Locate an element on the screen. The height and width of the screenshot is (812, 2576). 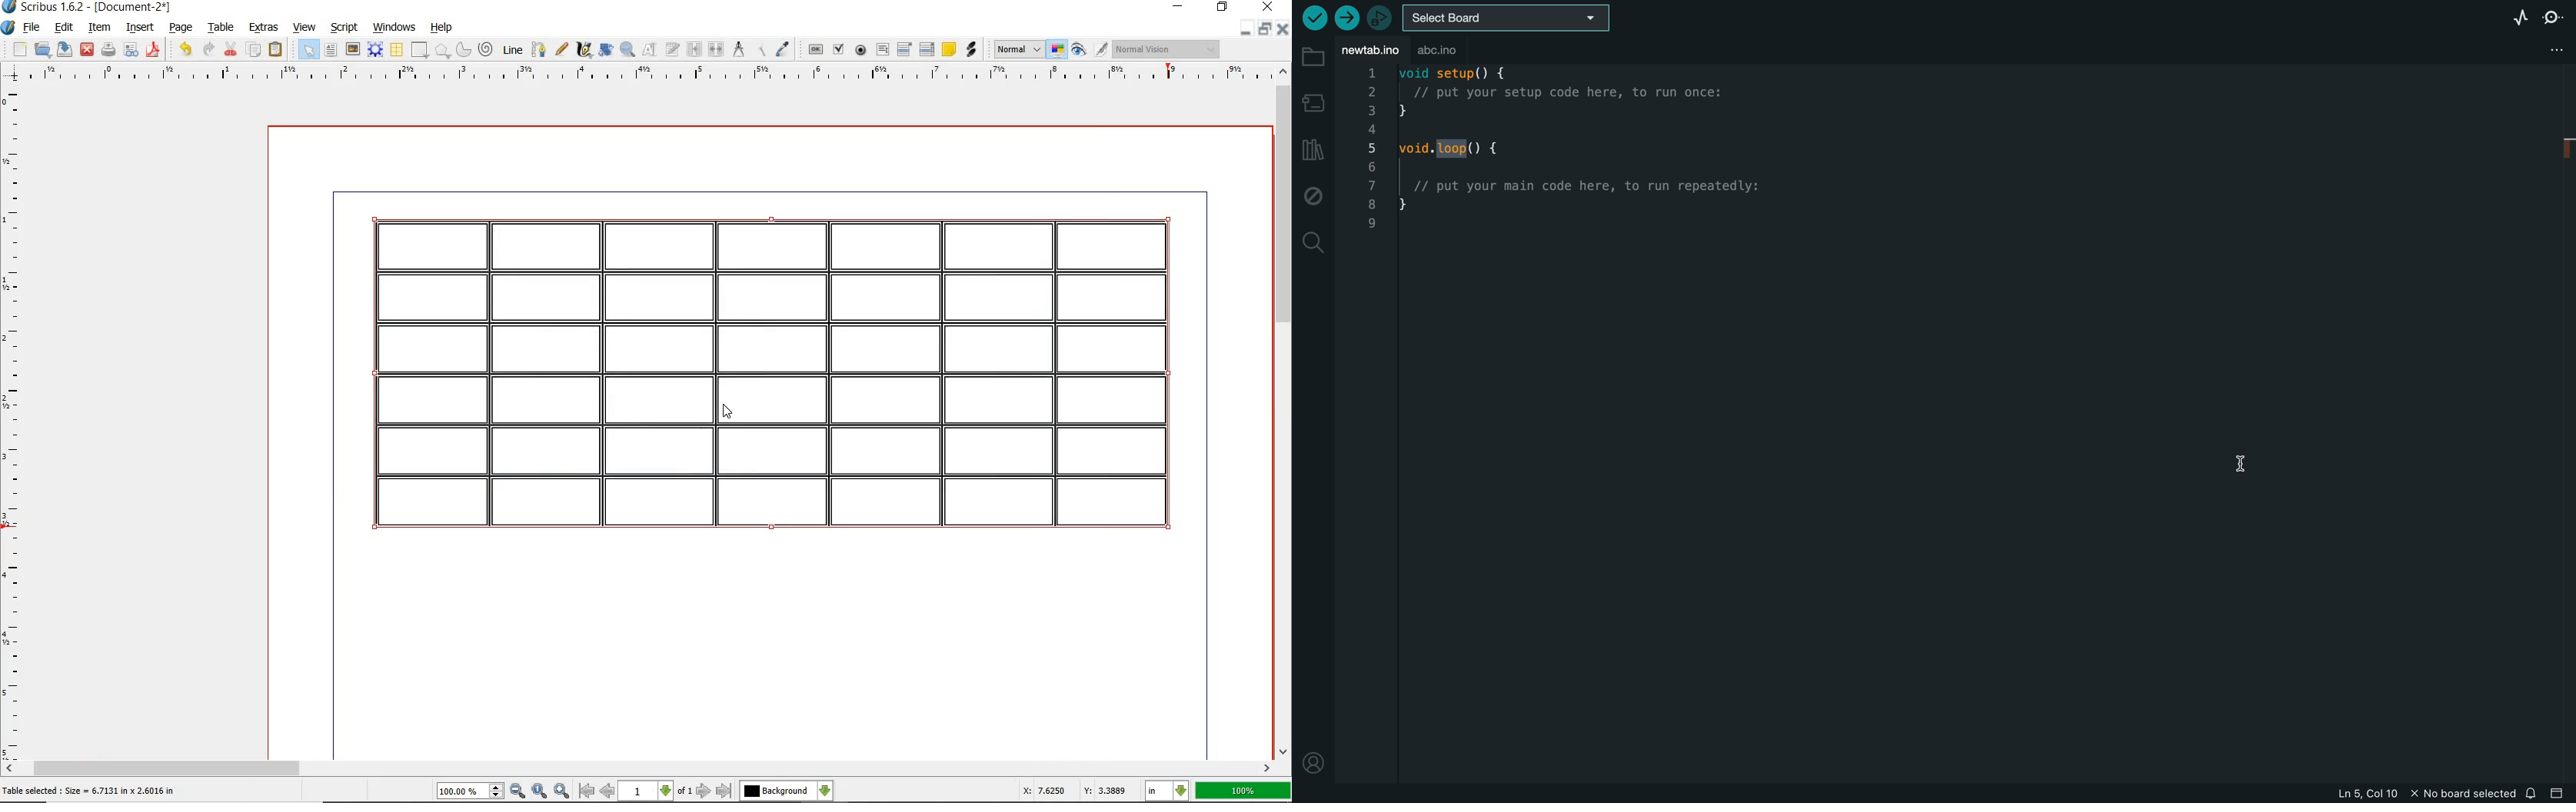
page is located at coordinates (183, 29).